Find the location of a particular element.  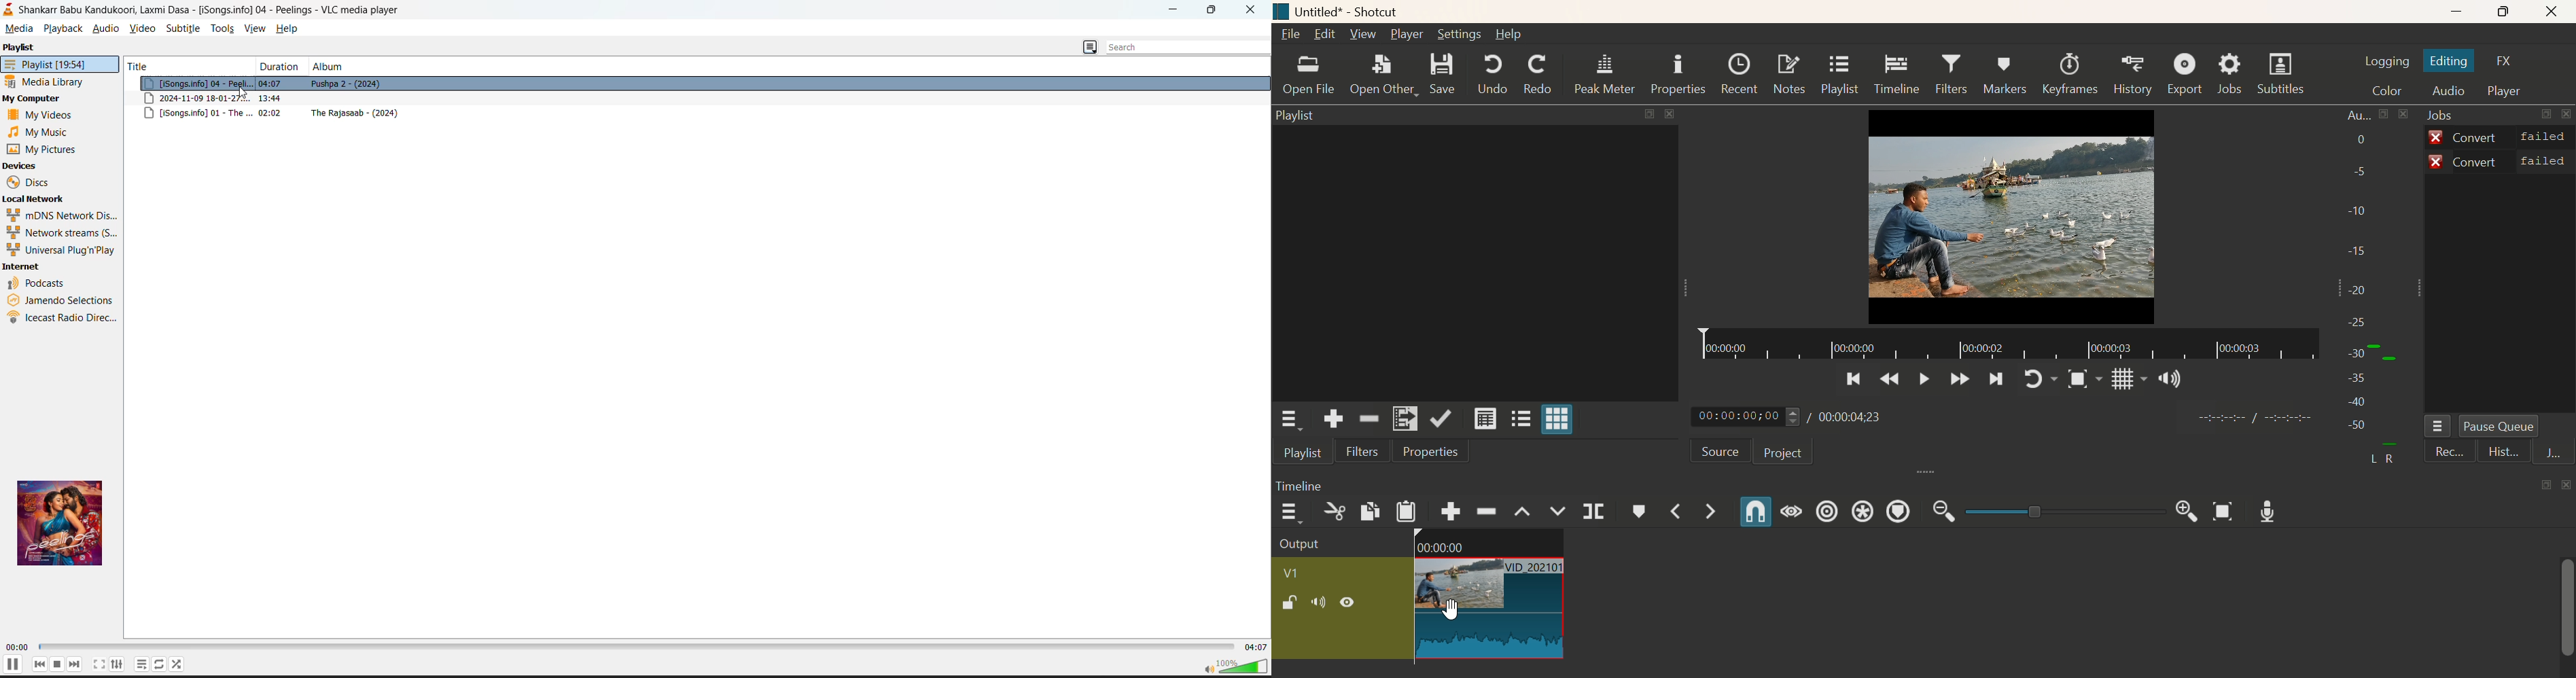

playback is located at coordinates (64, 29).